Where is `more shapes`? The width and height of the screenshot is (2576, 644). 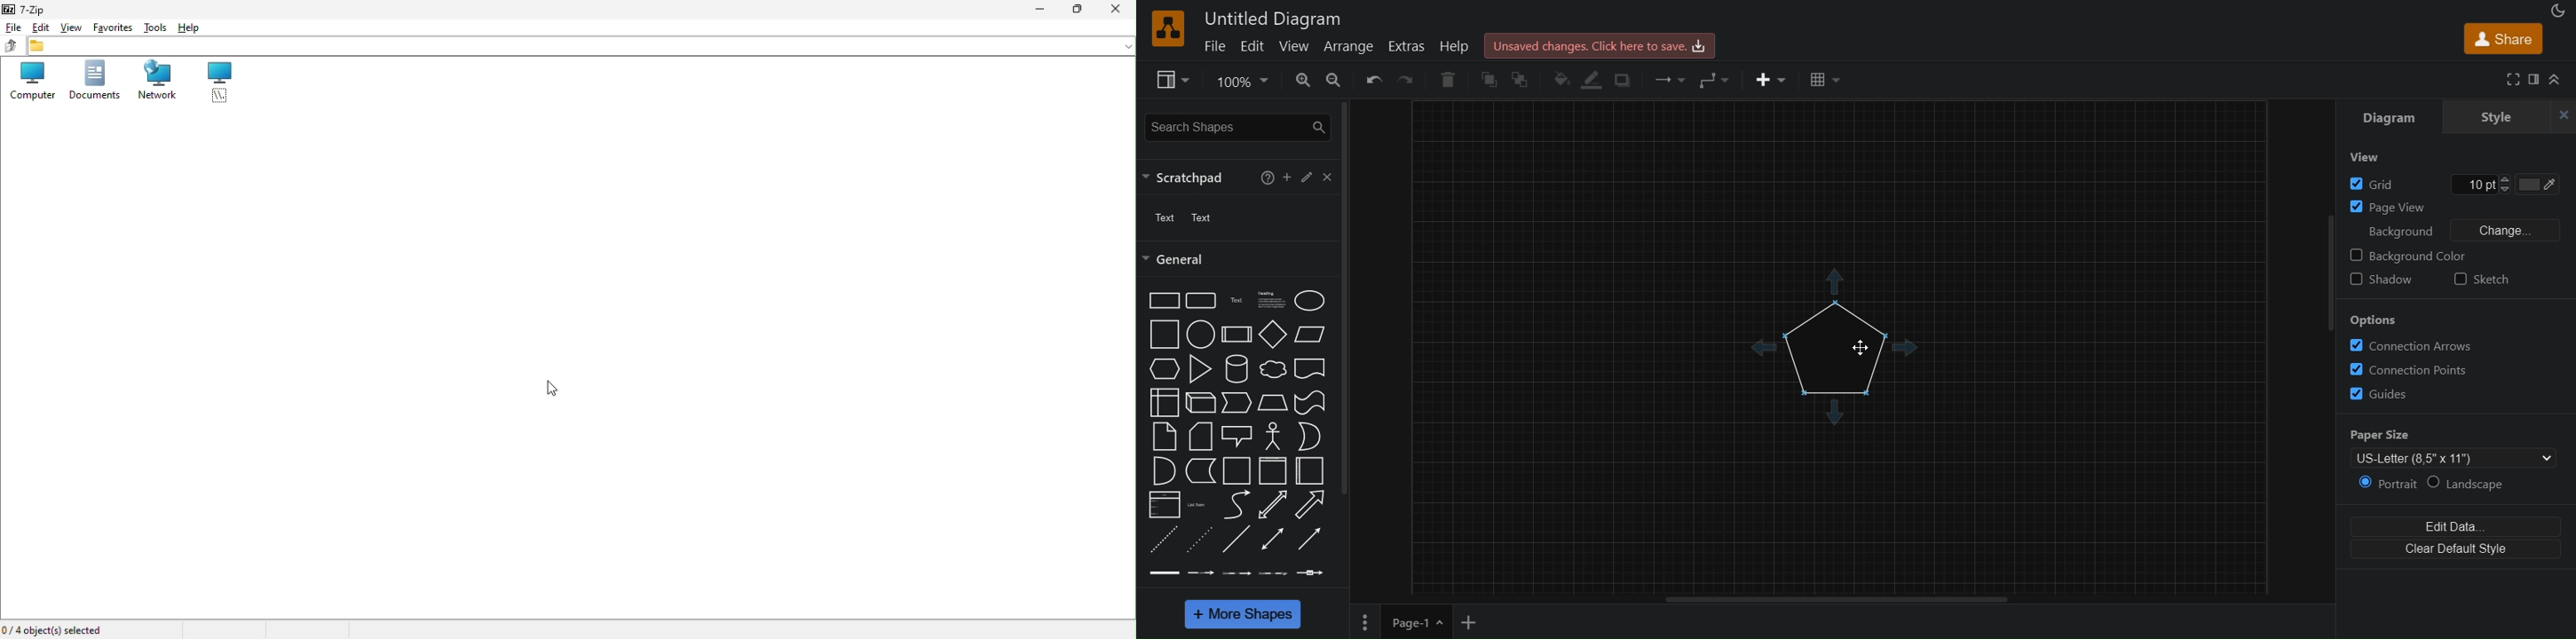
more shapes is located at coordinates (1243, 614).